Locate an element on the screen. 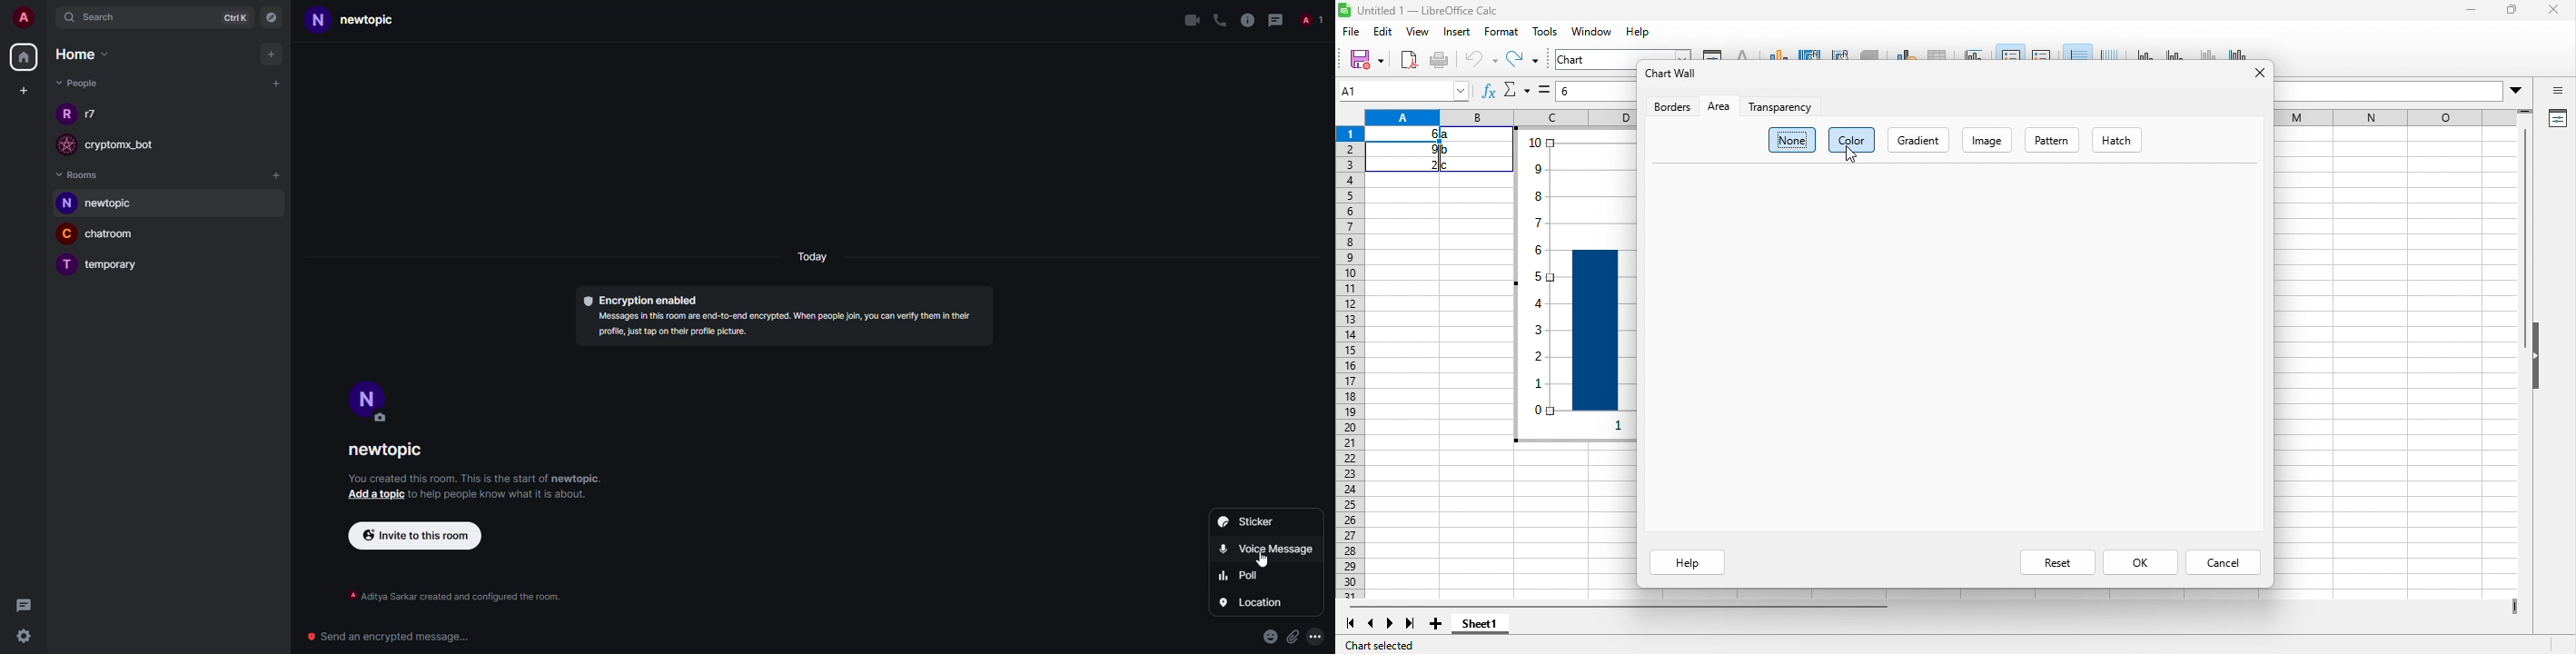  C is located at coordinates (67, 235).